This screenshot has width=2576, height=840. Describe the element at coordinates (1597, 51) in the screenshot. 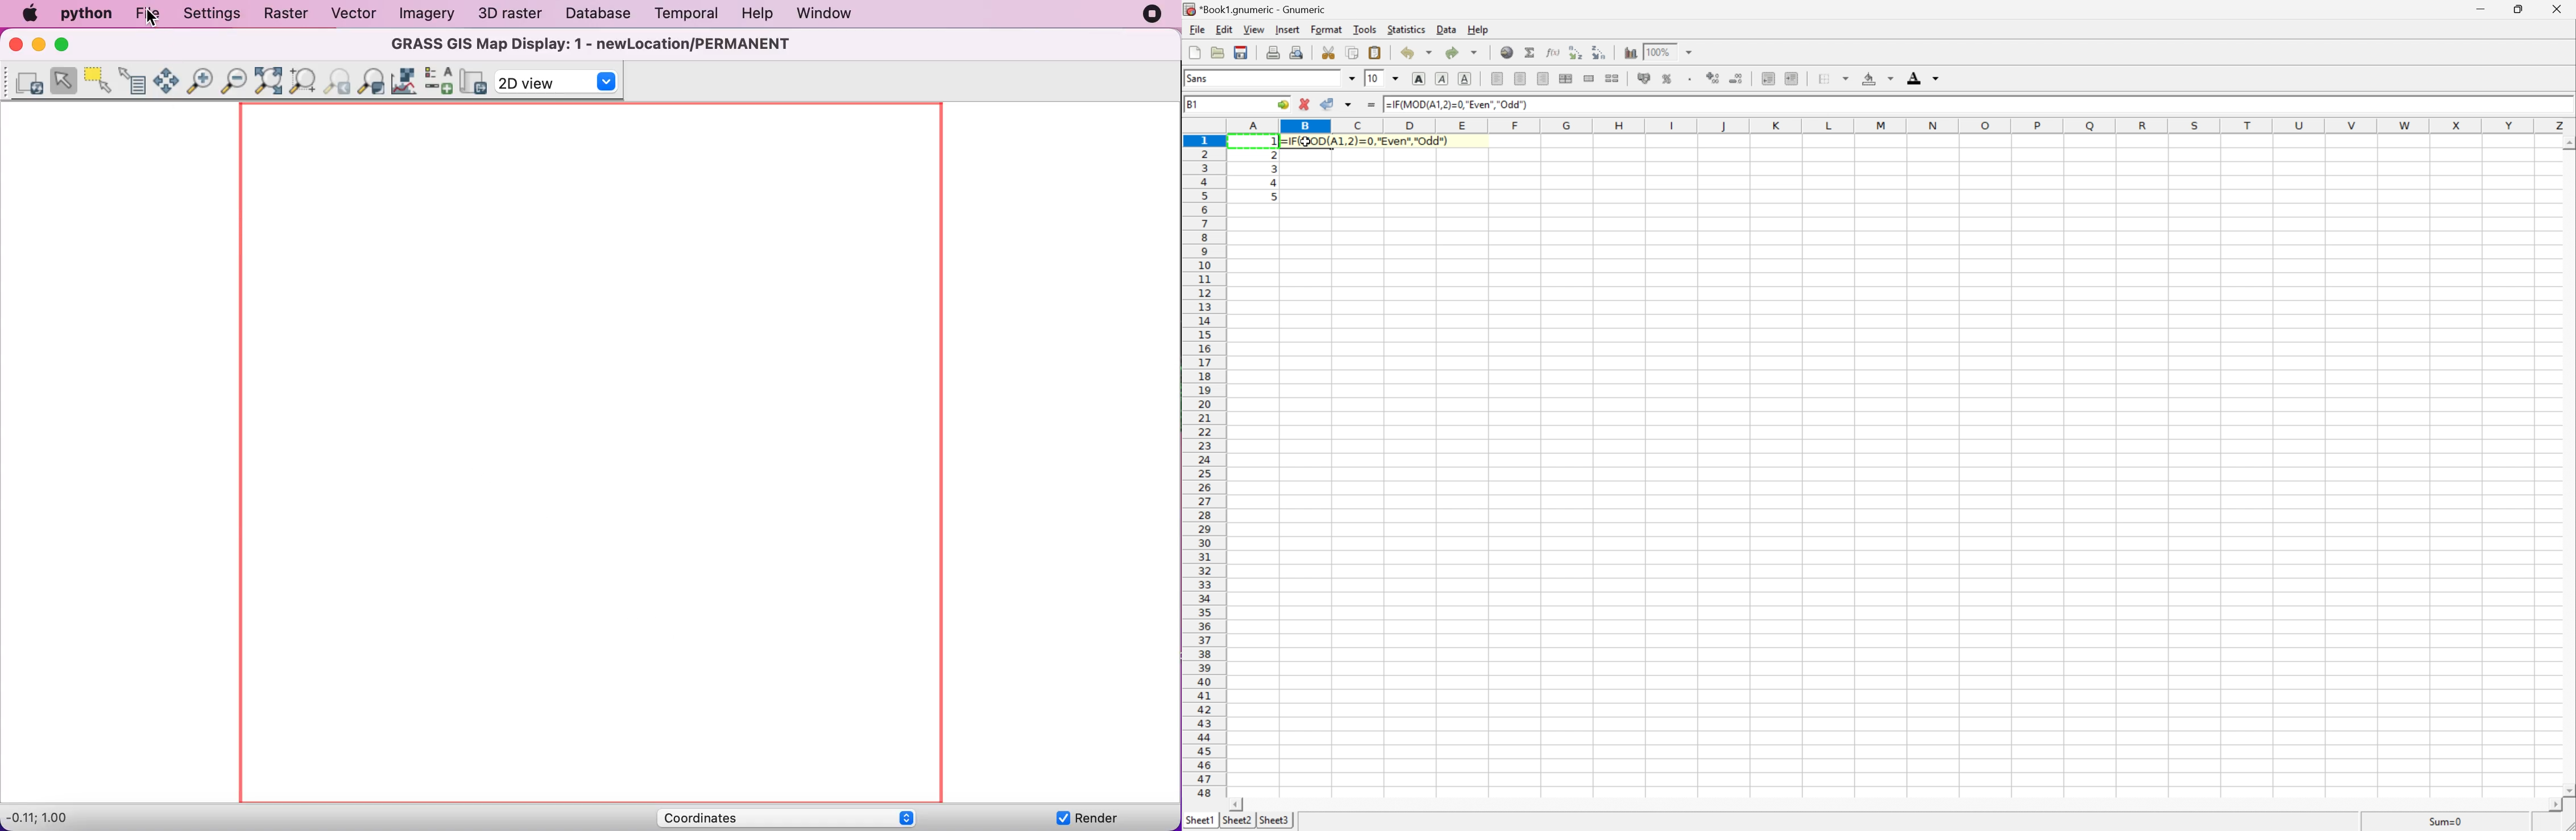

I see `Sort the selected region in descending order based on the first column selected` at that location.